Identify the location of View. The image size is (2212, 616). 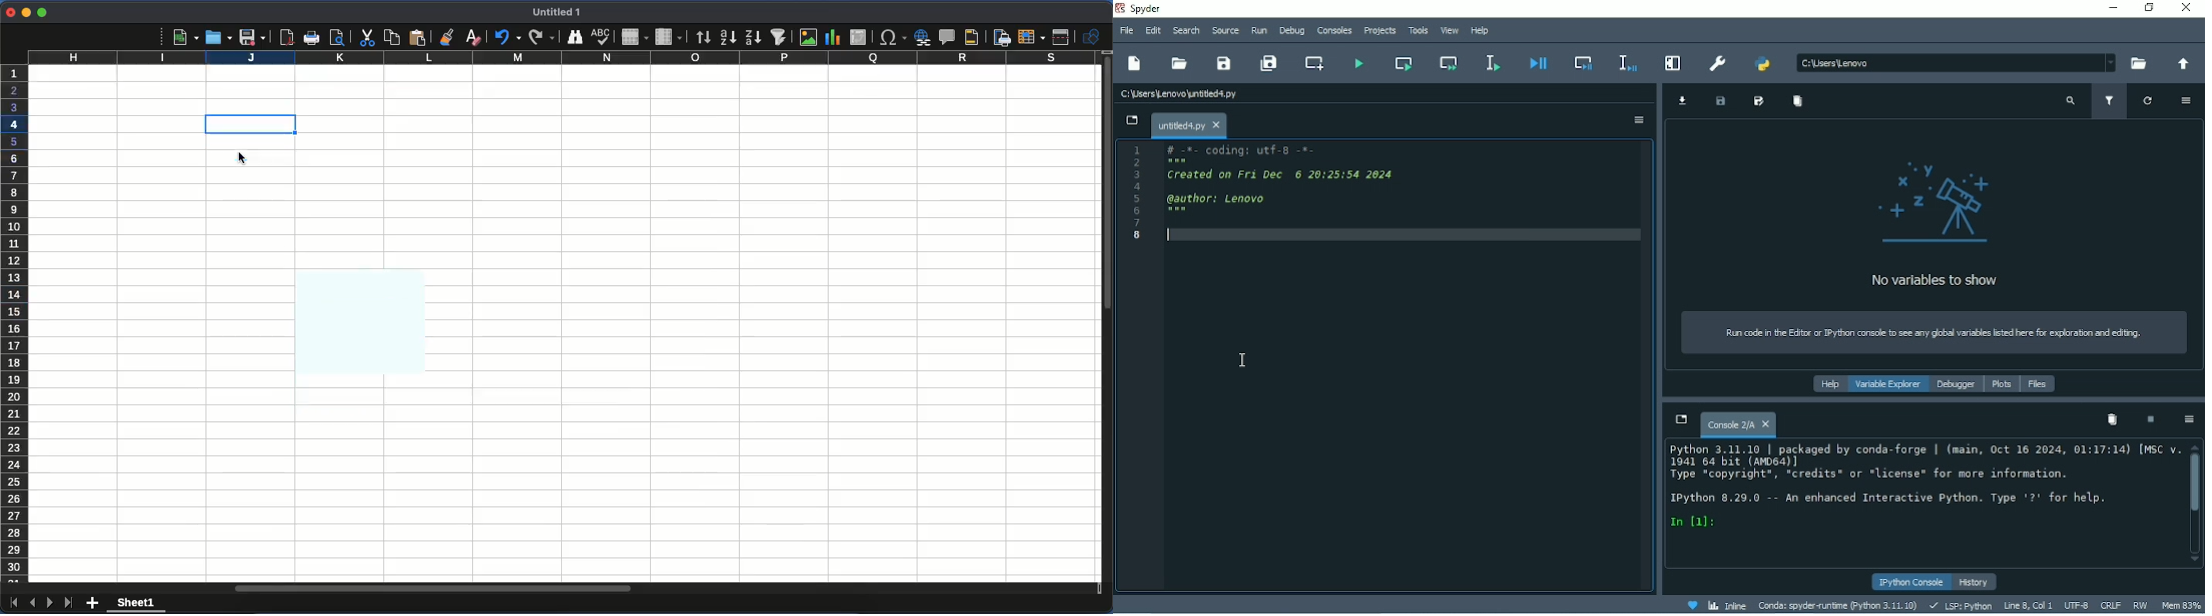
(1449, 30).